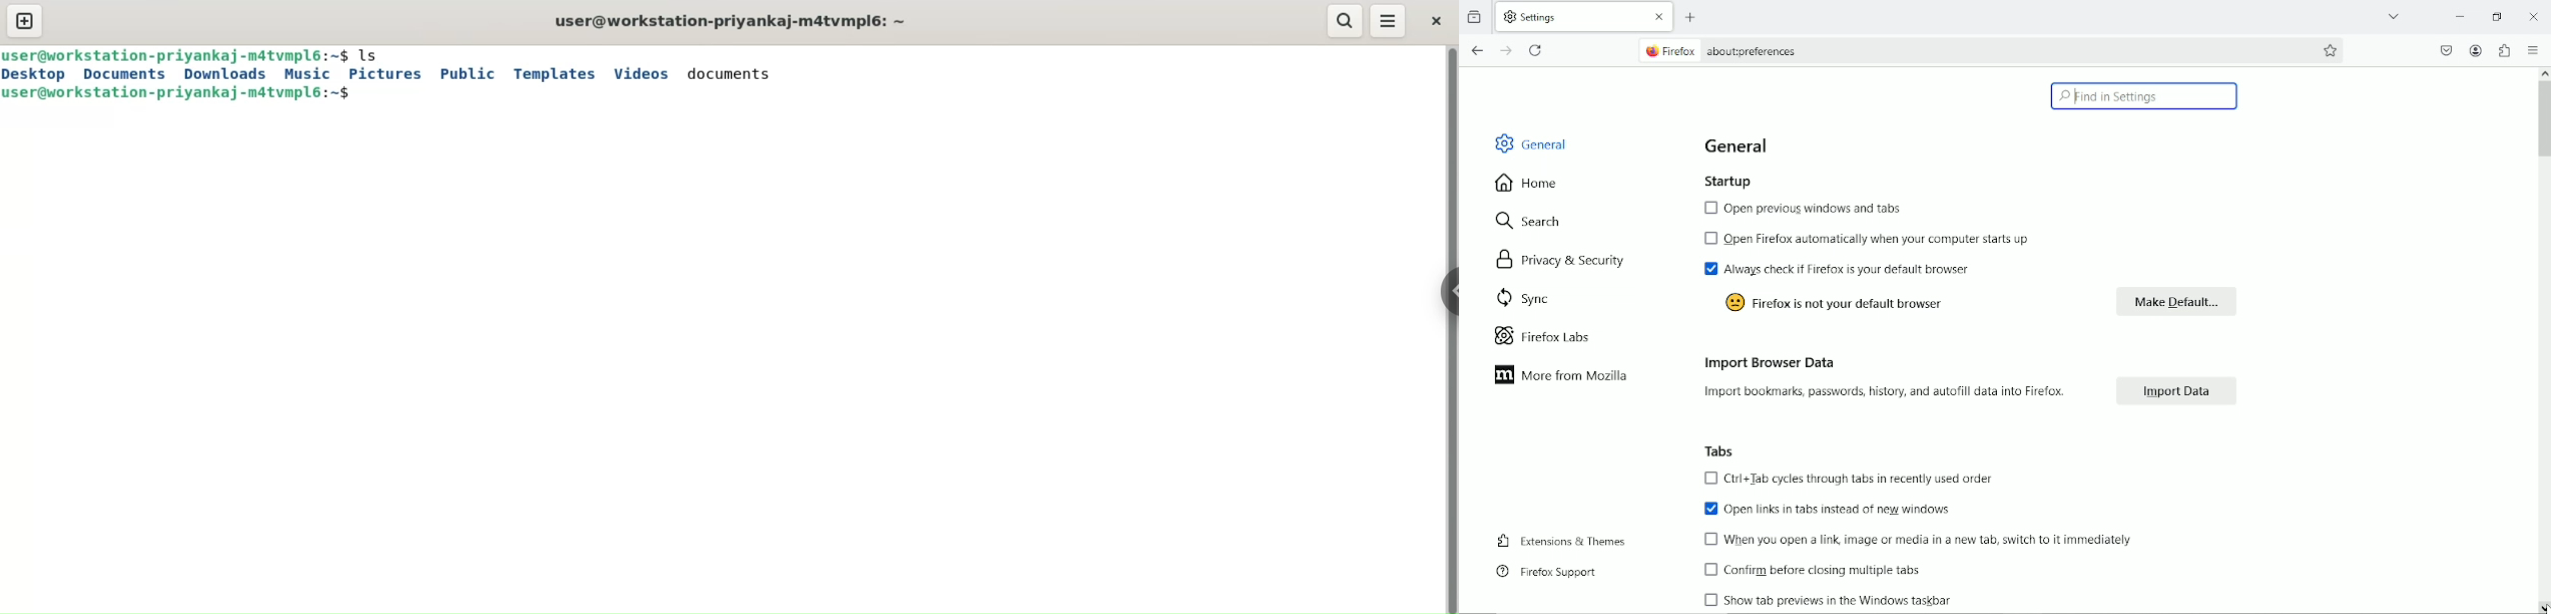 The image size is (2576, 616). What do you see at coordinates (2331, 48) in the screenshot?
I see `bookmark this page` at bounding box center [2331, 48].